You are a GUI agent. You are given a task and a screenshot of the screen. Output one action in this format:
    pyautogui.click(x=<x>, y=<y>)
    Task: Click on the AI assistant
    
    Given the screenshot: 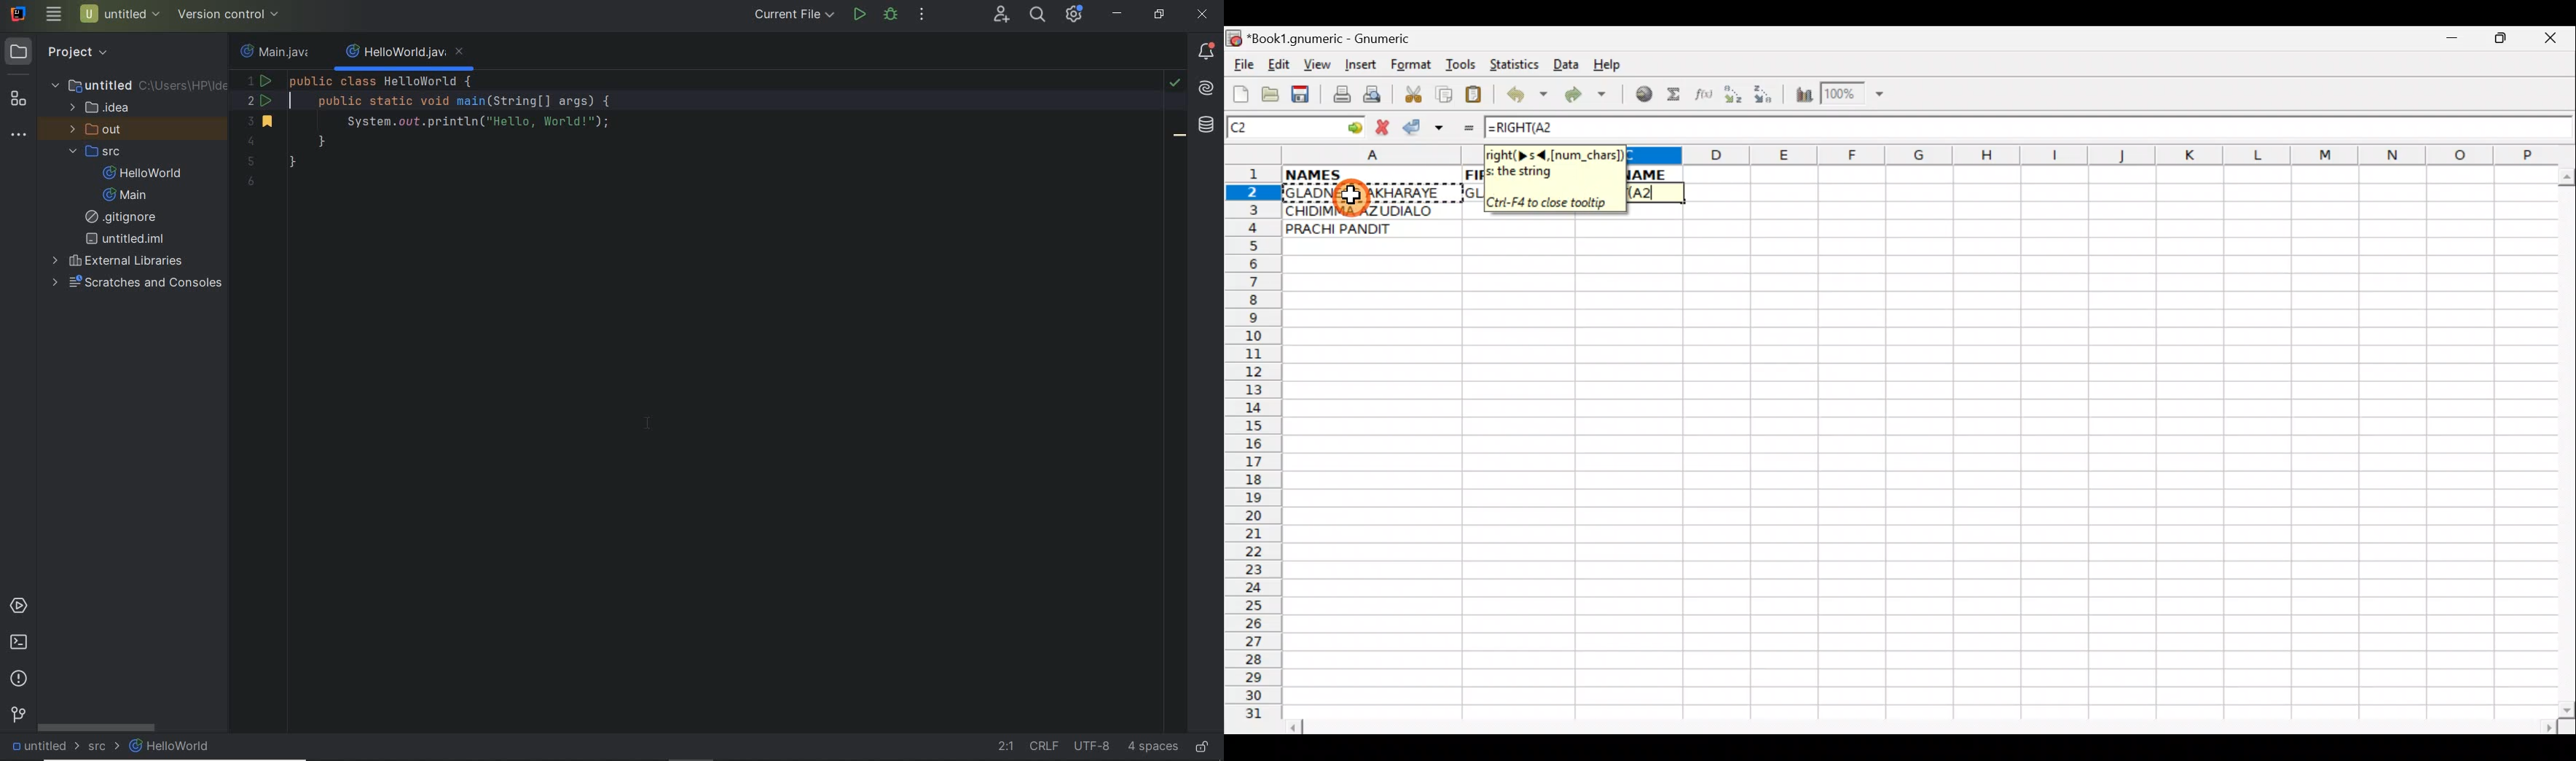 What is the action you would take?
    pyautogui.click(x=1205, y=89)
    